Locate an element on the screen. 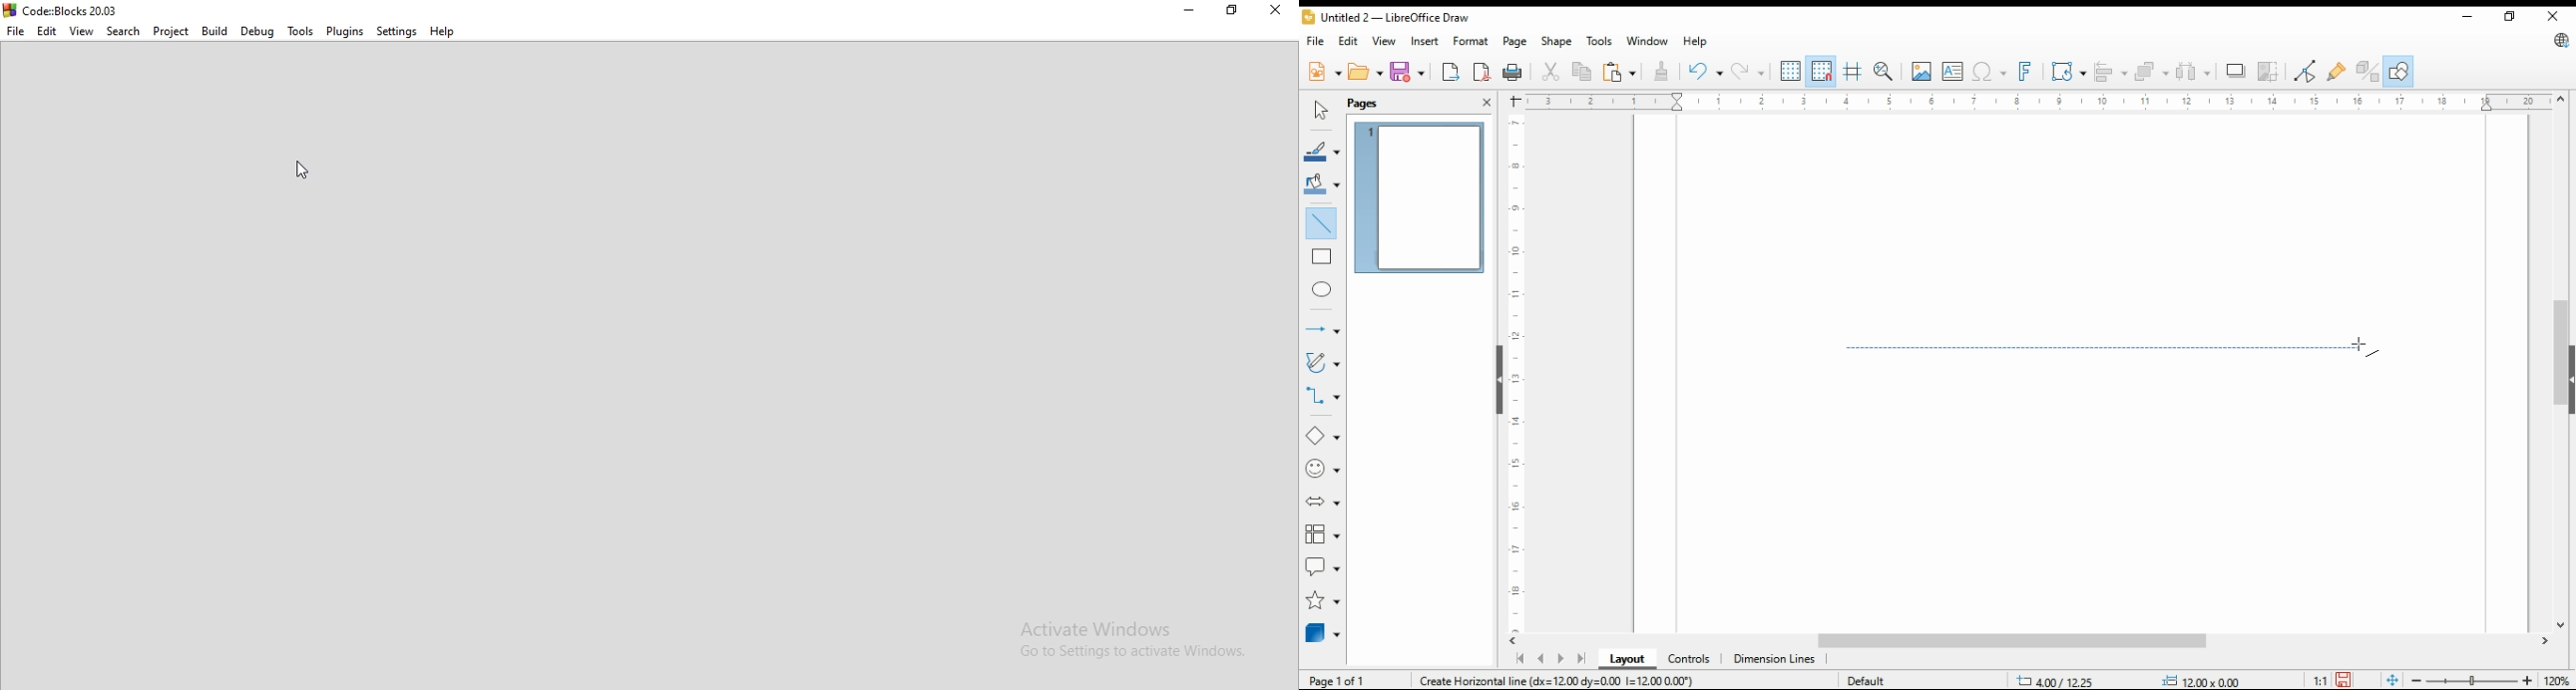 Image resolution: width=2576 pixels, height=700 pixels. arrange is located at coordinates (2149, 70).